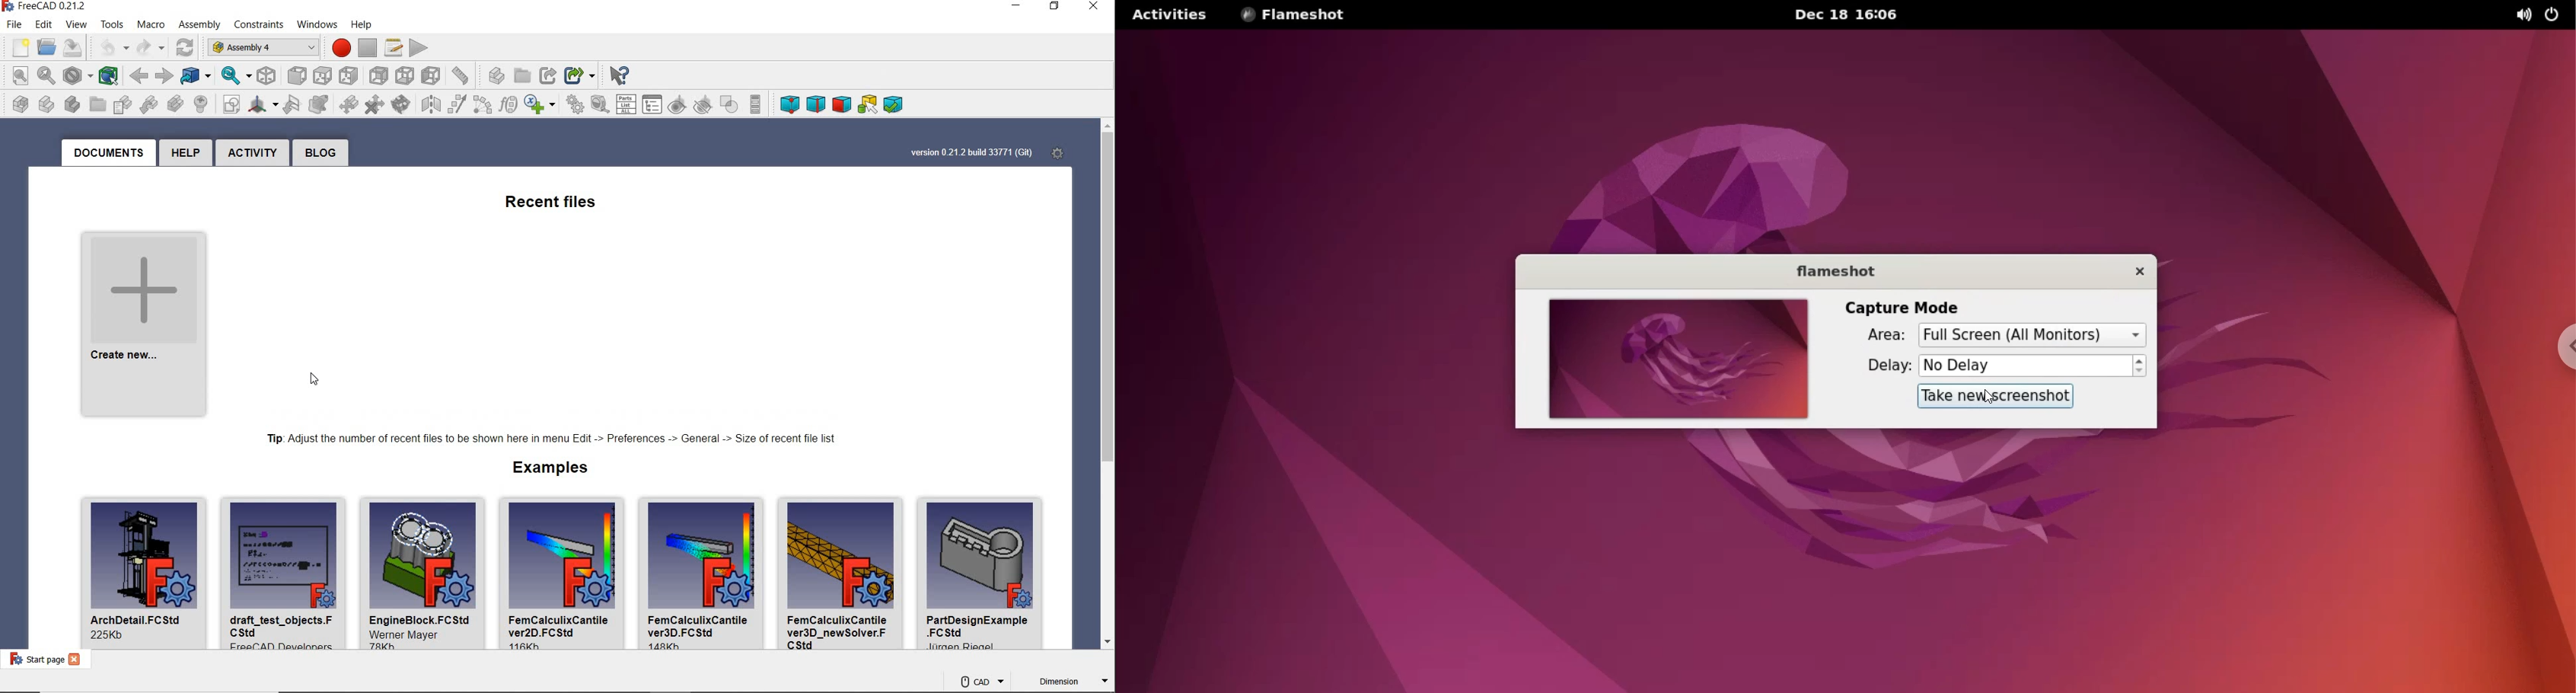 The height and width of the screenshot is (700, 2576). I want to click on solve and update assembly, so click(404, 104).